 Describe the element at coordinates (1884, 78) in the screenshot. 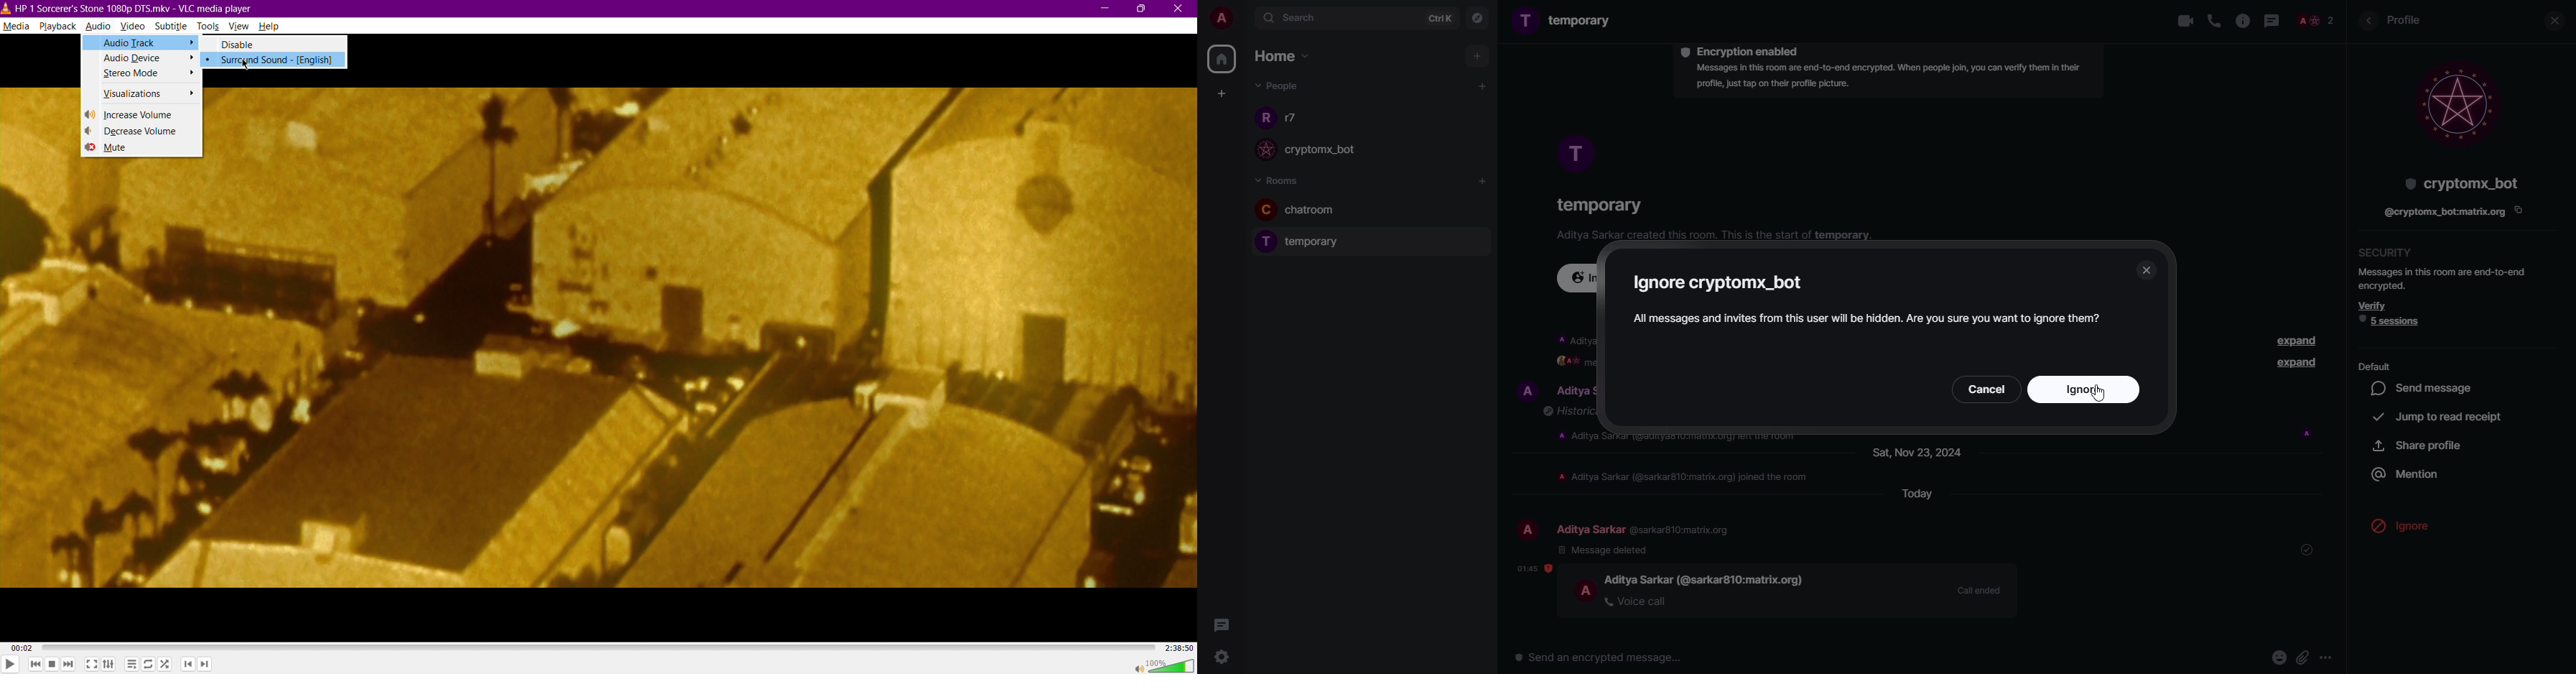

I see `info` at that location.